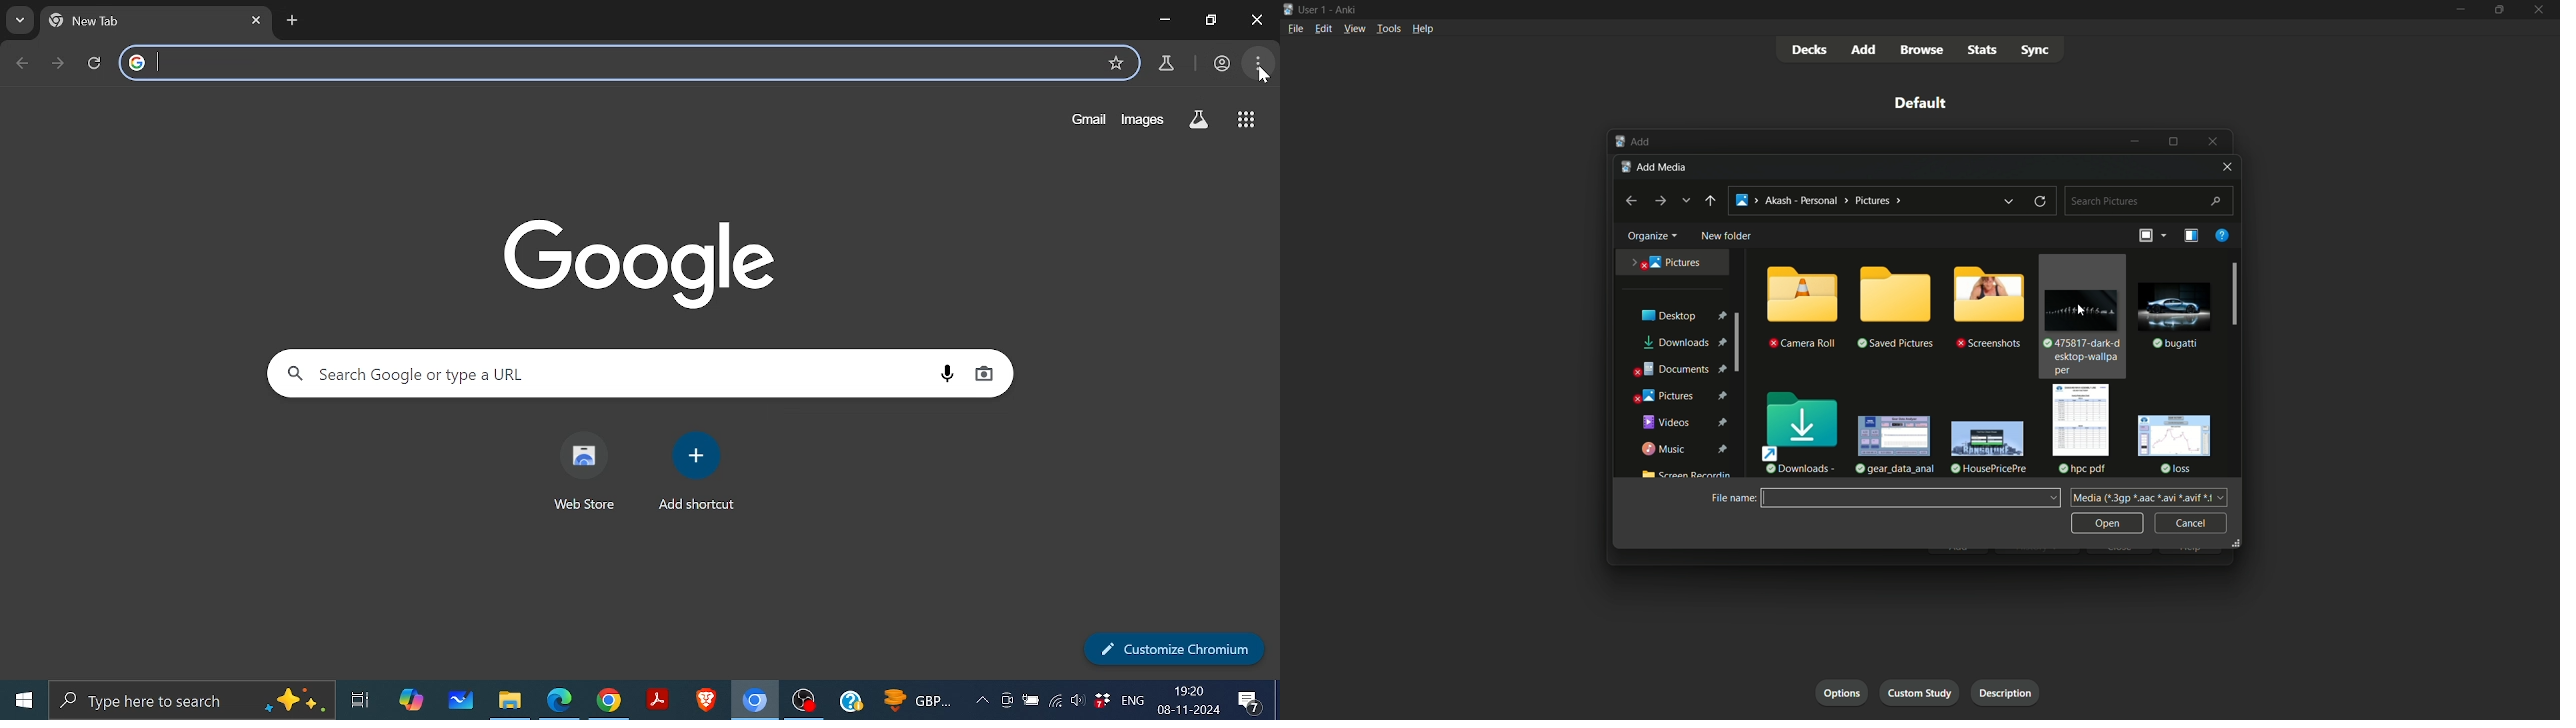  What do you see at coordinates (2107, 523) in the screenshot?
I see `open` at bounding box center [2107, 523].